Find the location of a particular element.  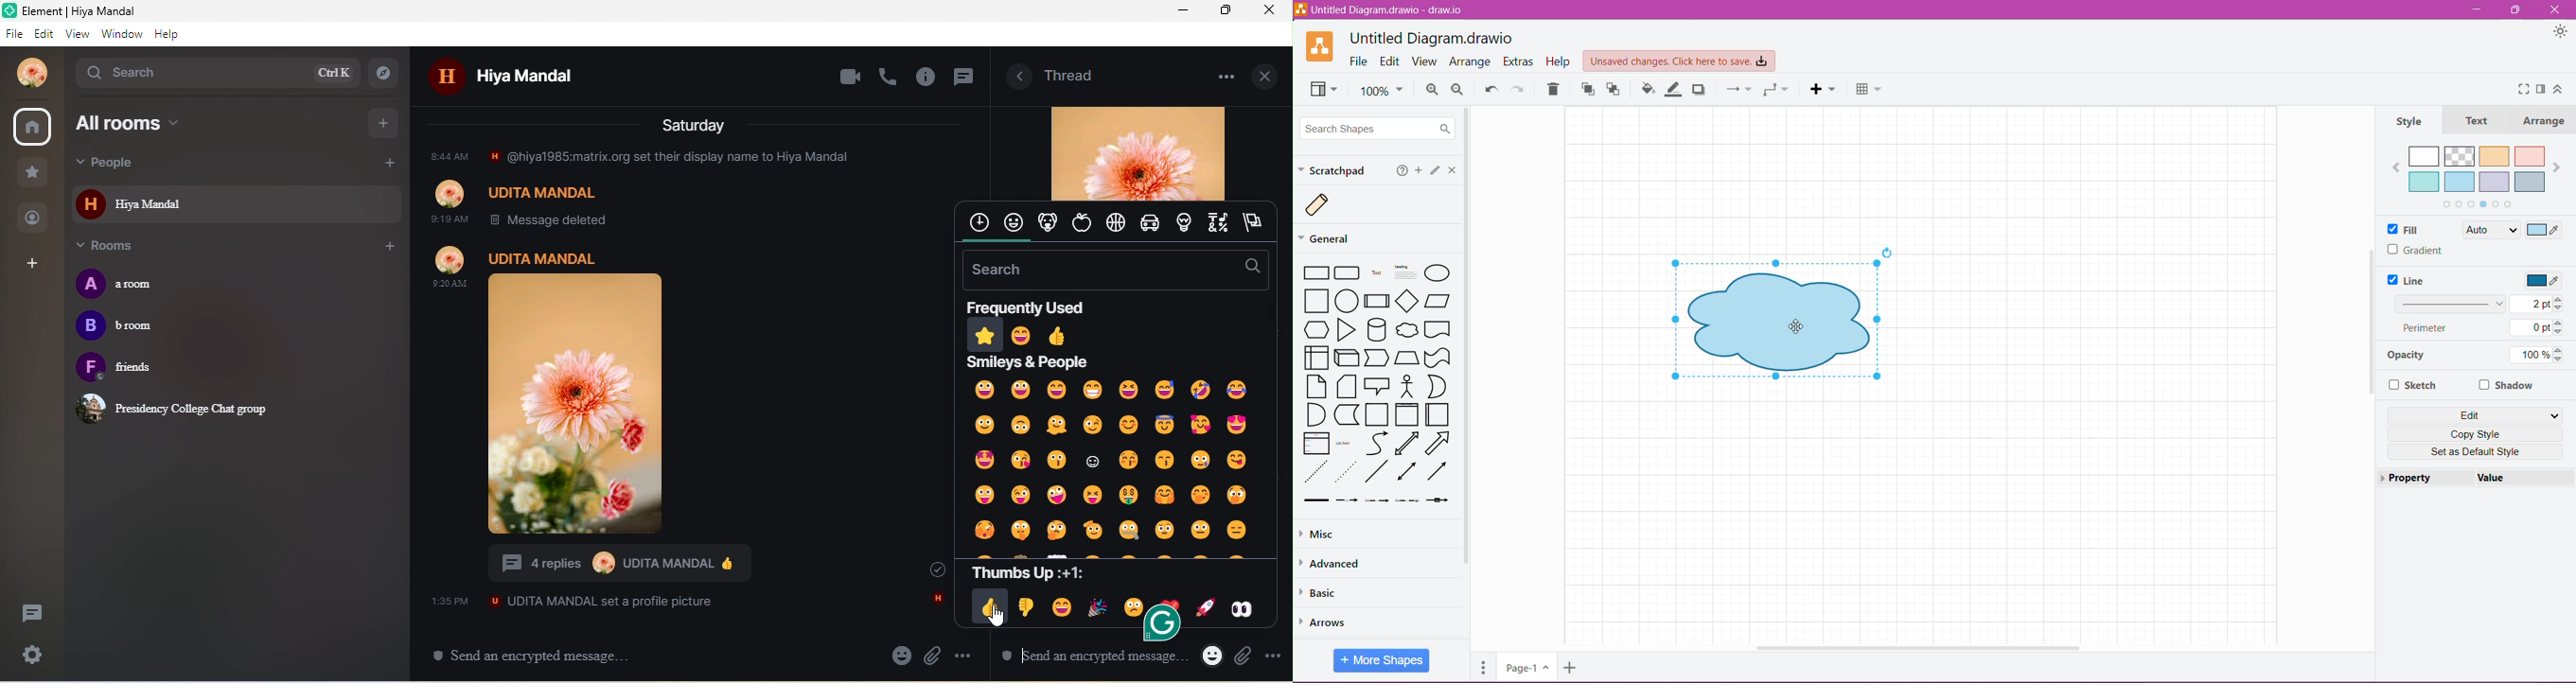

Redo is located at coordinates (1521, 90).